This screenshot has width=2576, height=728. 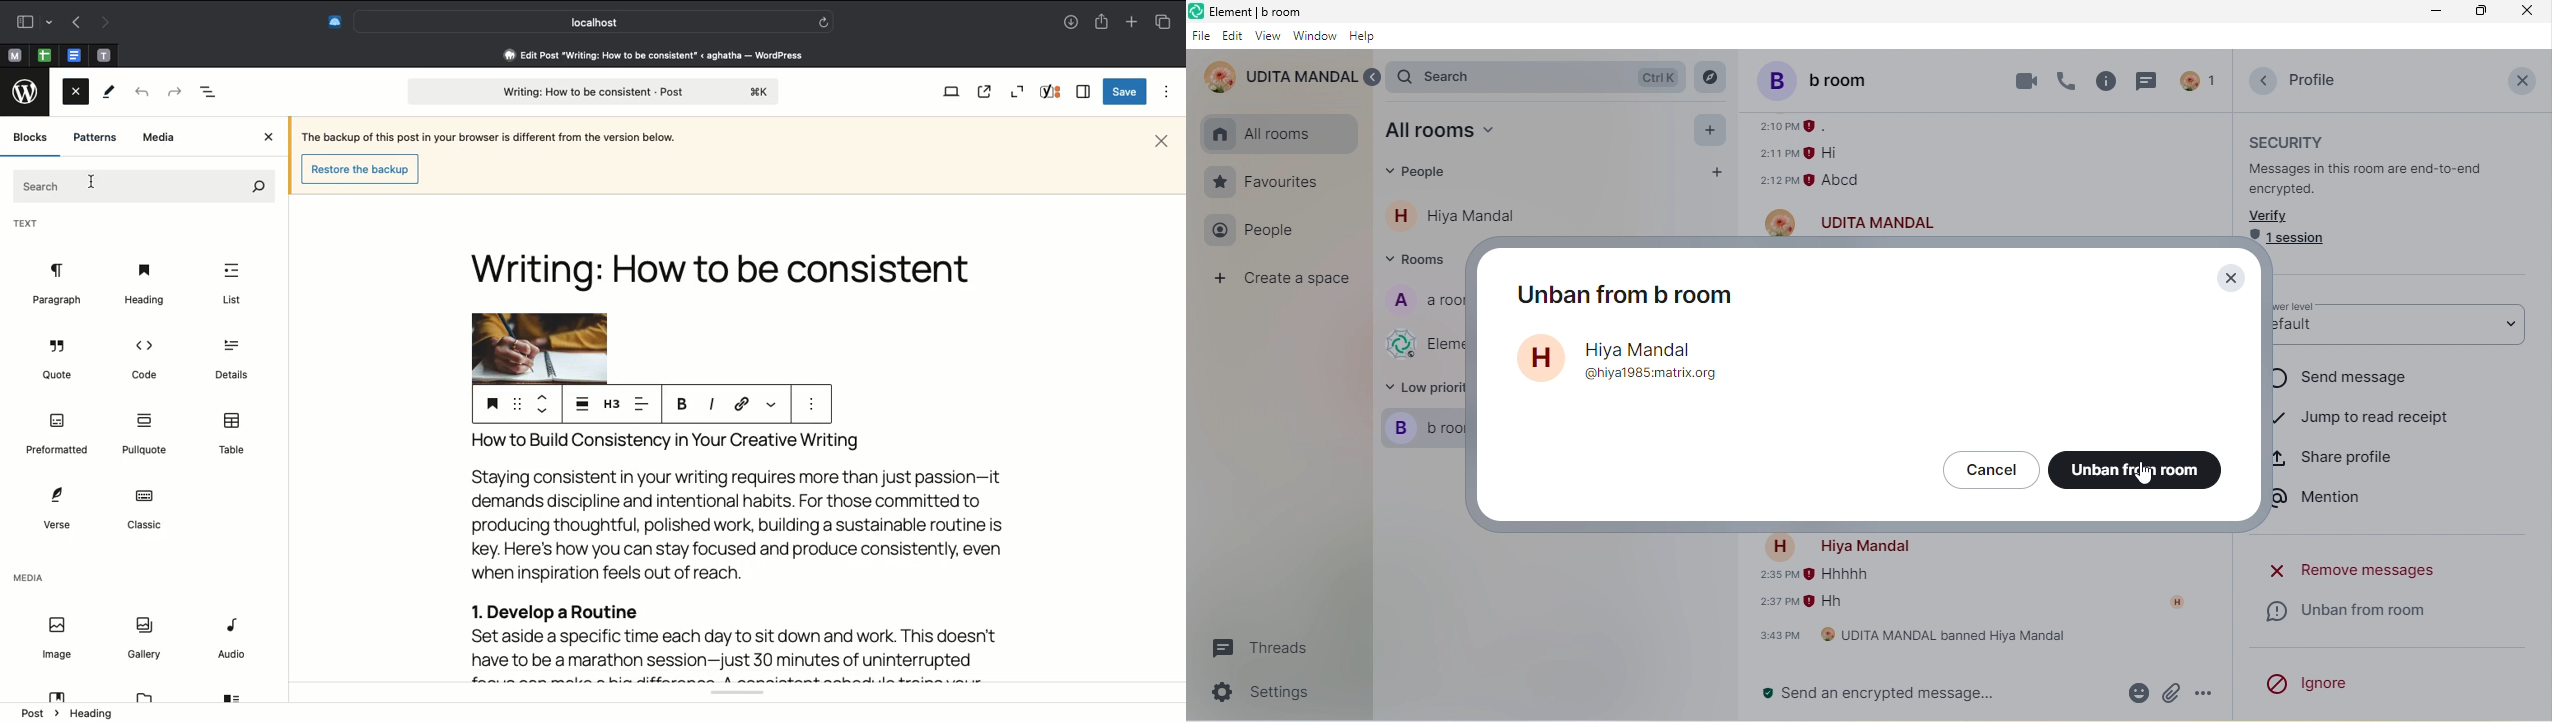 I want to click on scroll down, so click(x=2543, y=502).